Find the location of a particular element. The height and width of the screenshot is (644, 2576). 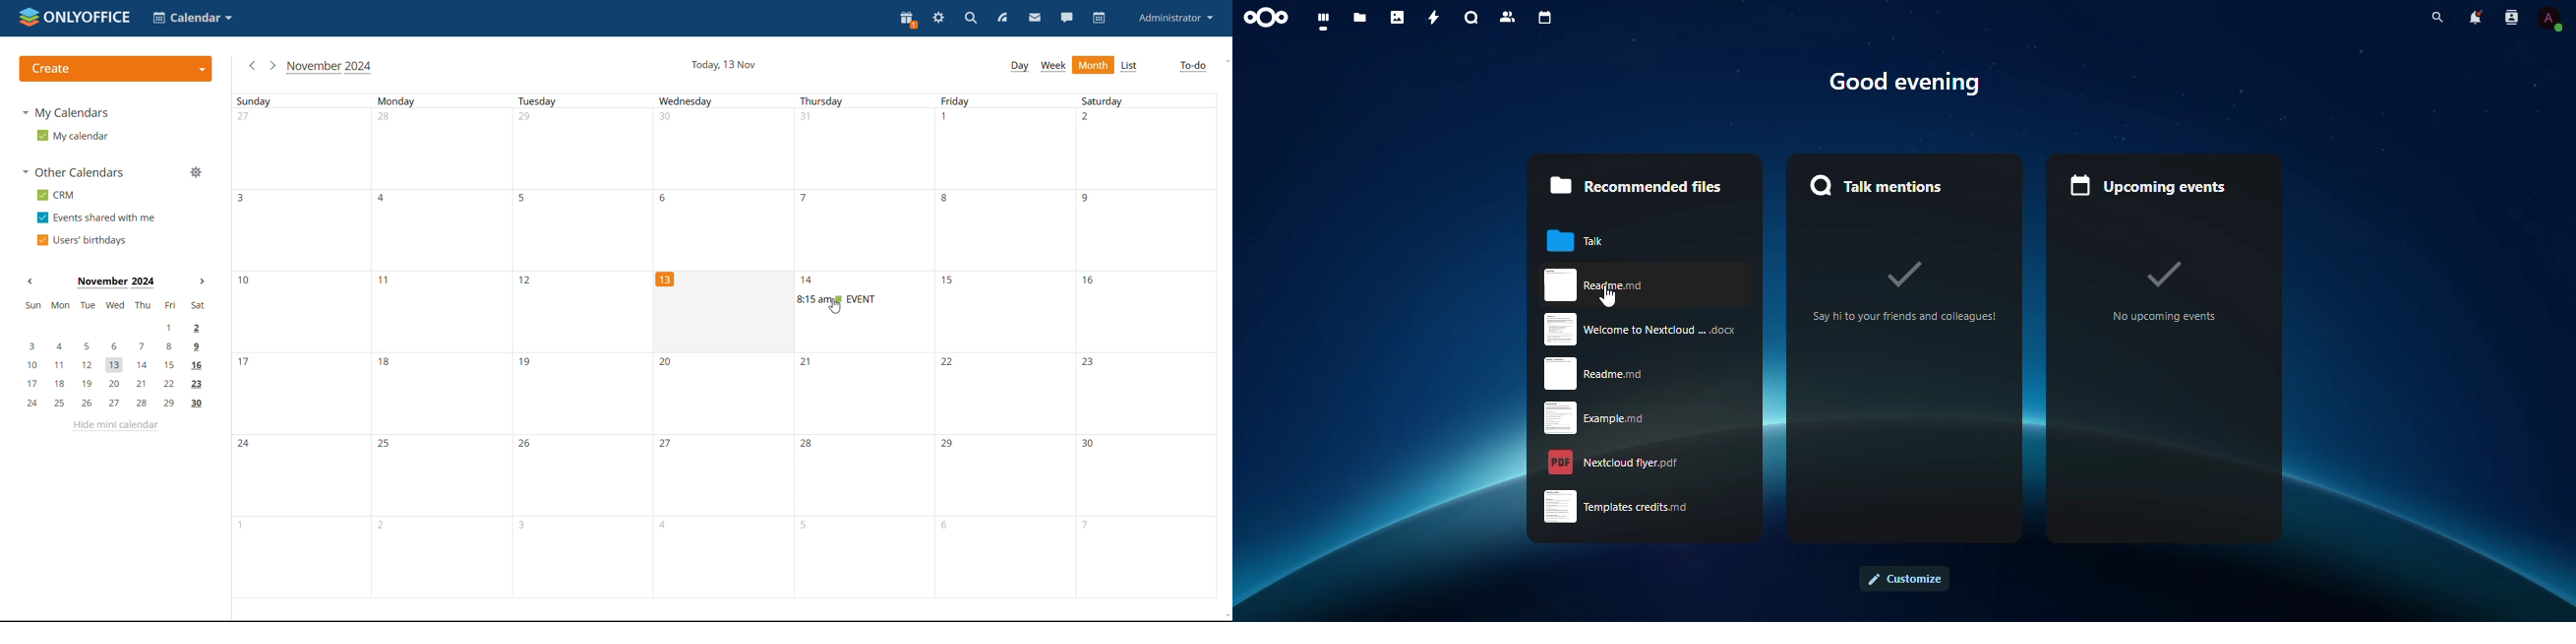

search is located at coordinates (2436, 17).